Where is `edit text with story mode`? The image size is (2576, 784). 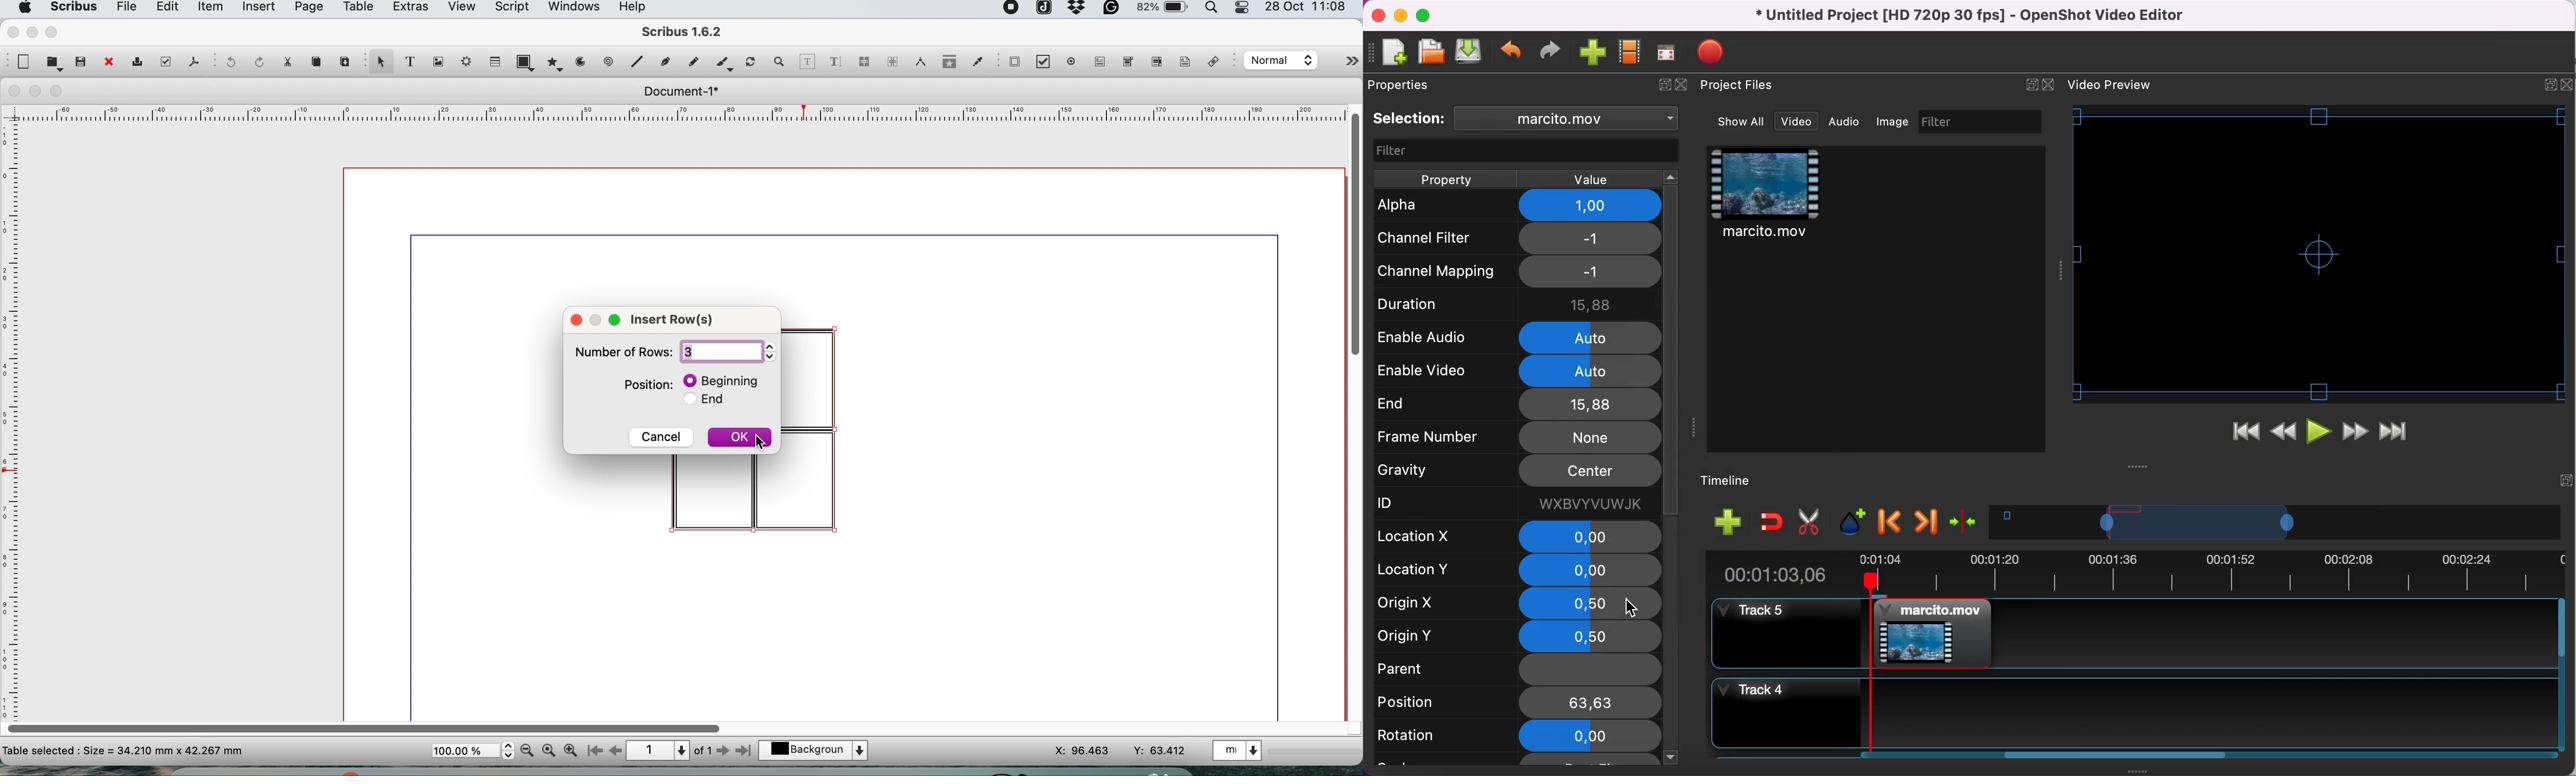
edit text with story mode is located at coordinates (835, 62).